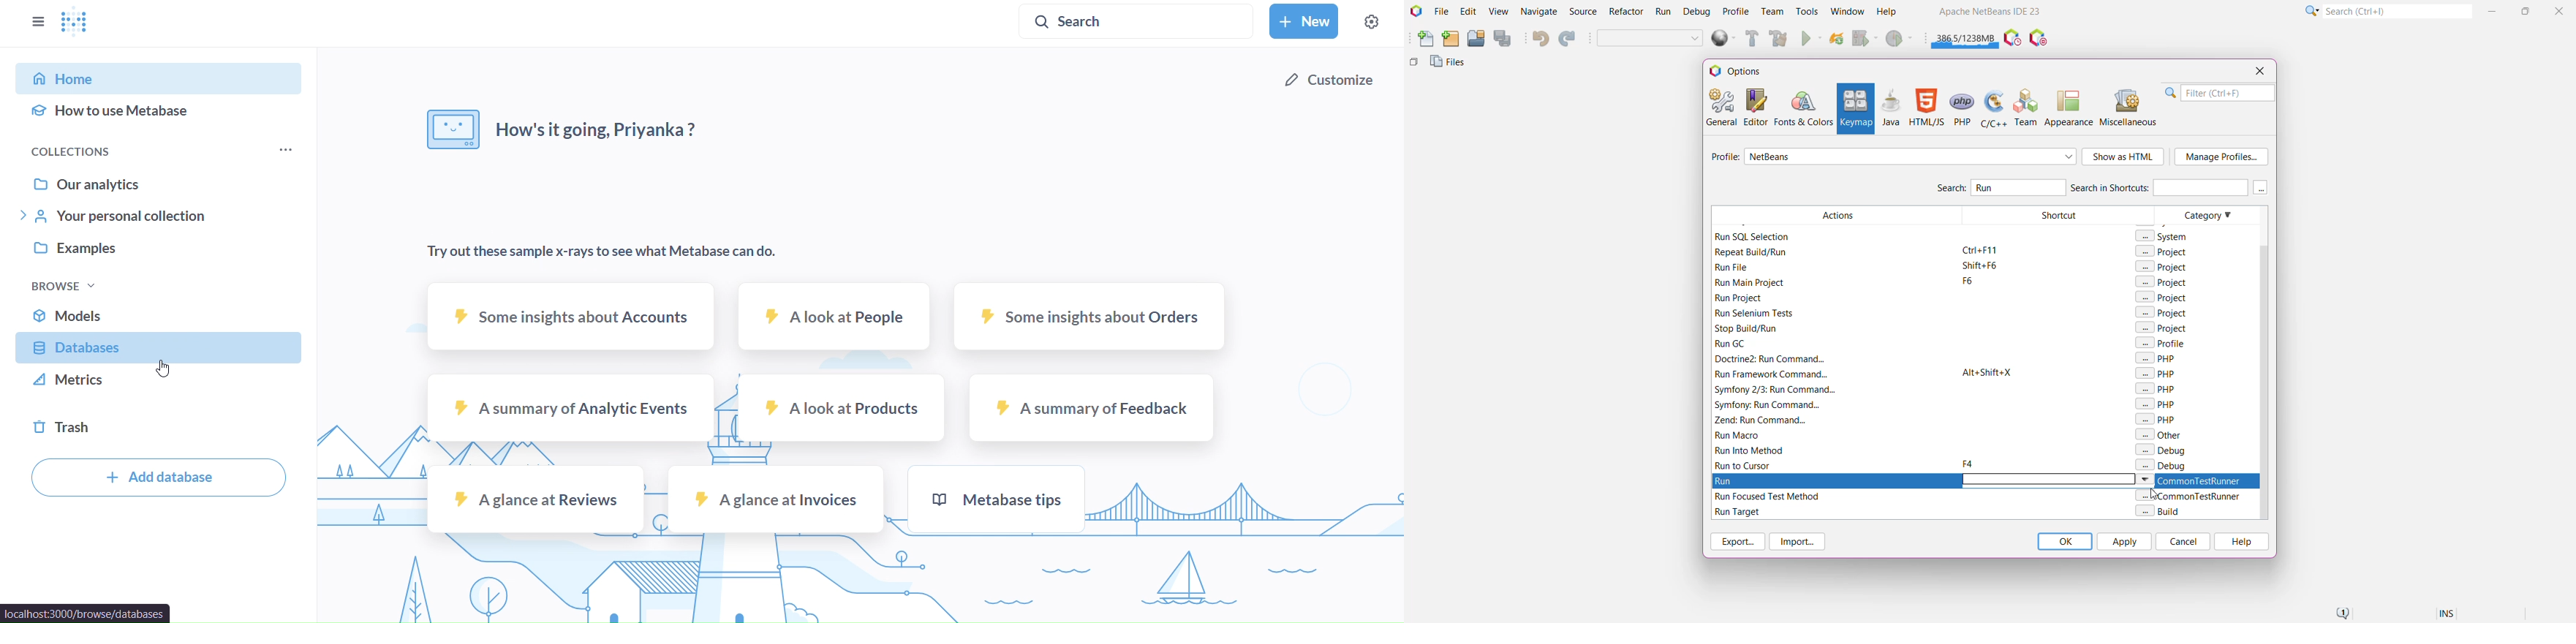 This screenshot has width=2576, height=644. I want to click on metrics, so click(159, 385).